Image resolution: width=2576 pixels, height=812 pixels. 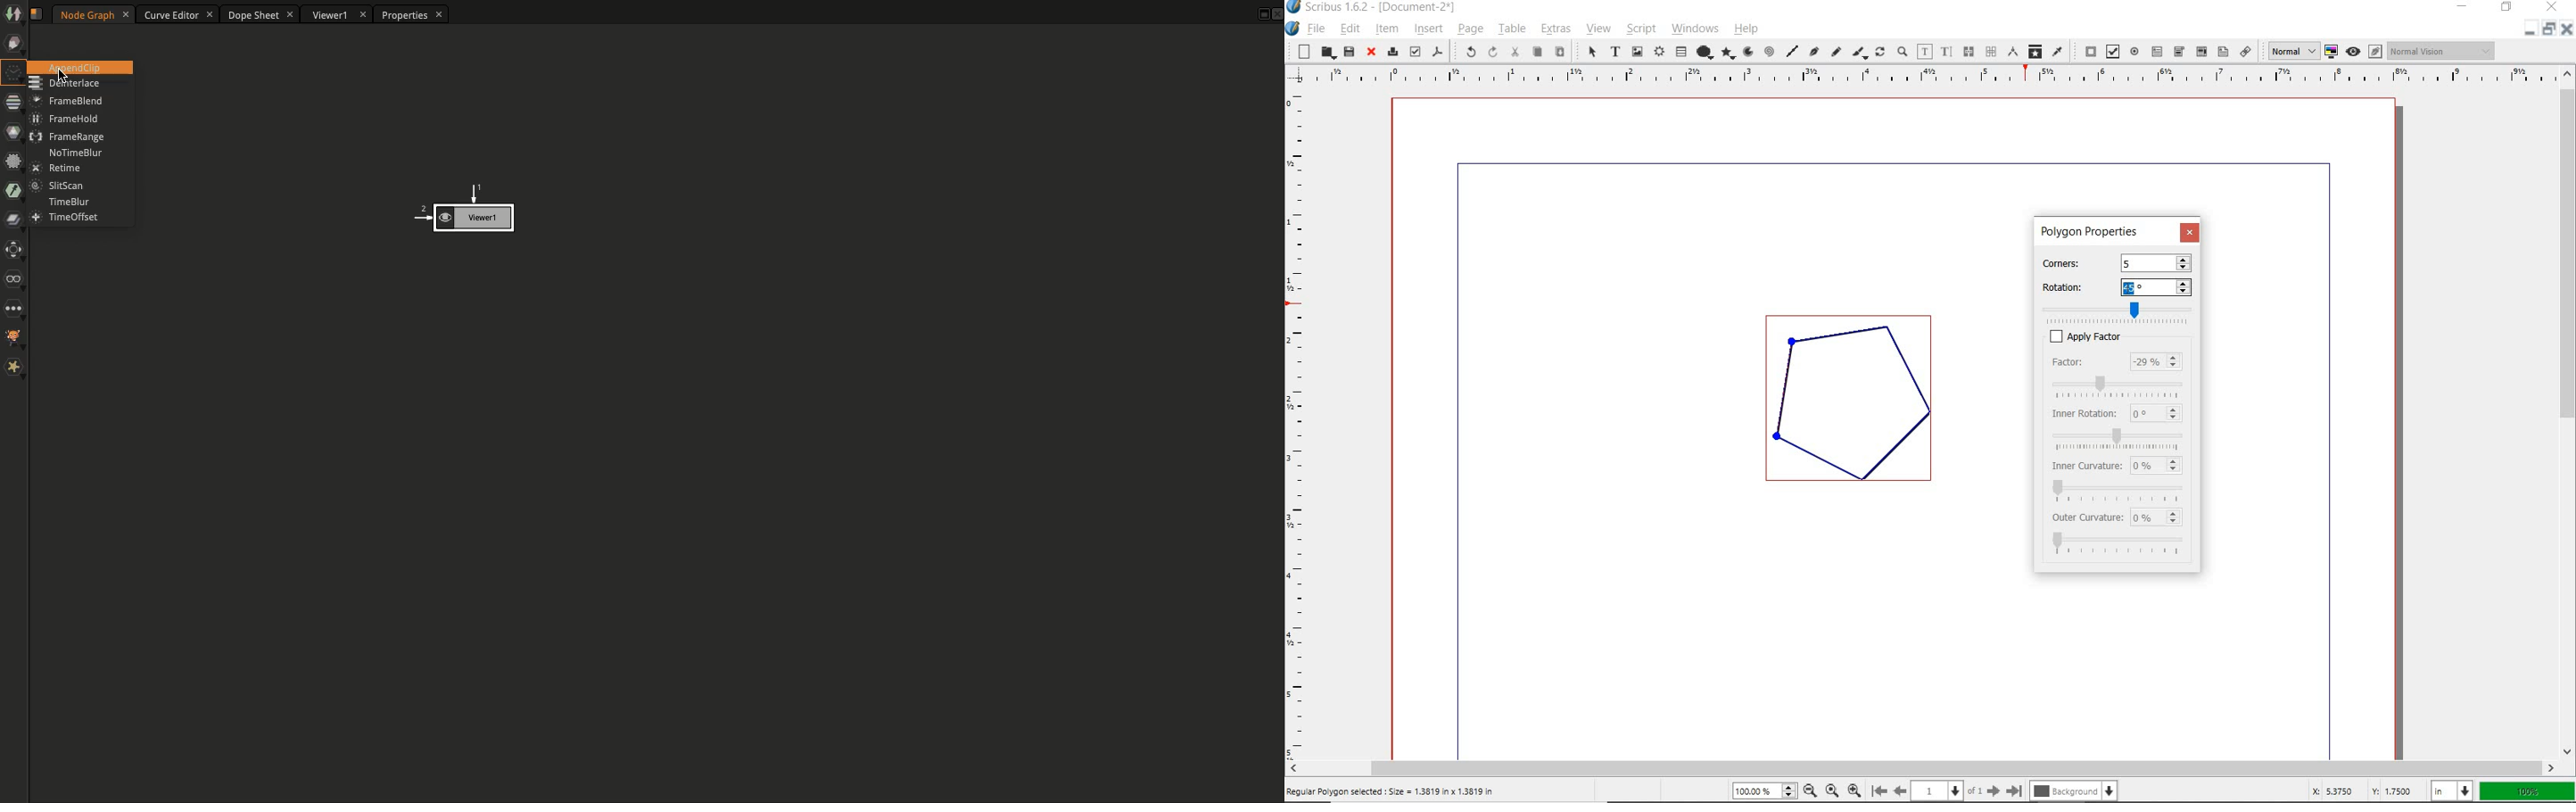 I want to click on INNER CURVATURE, so click(x=2084, y=465).